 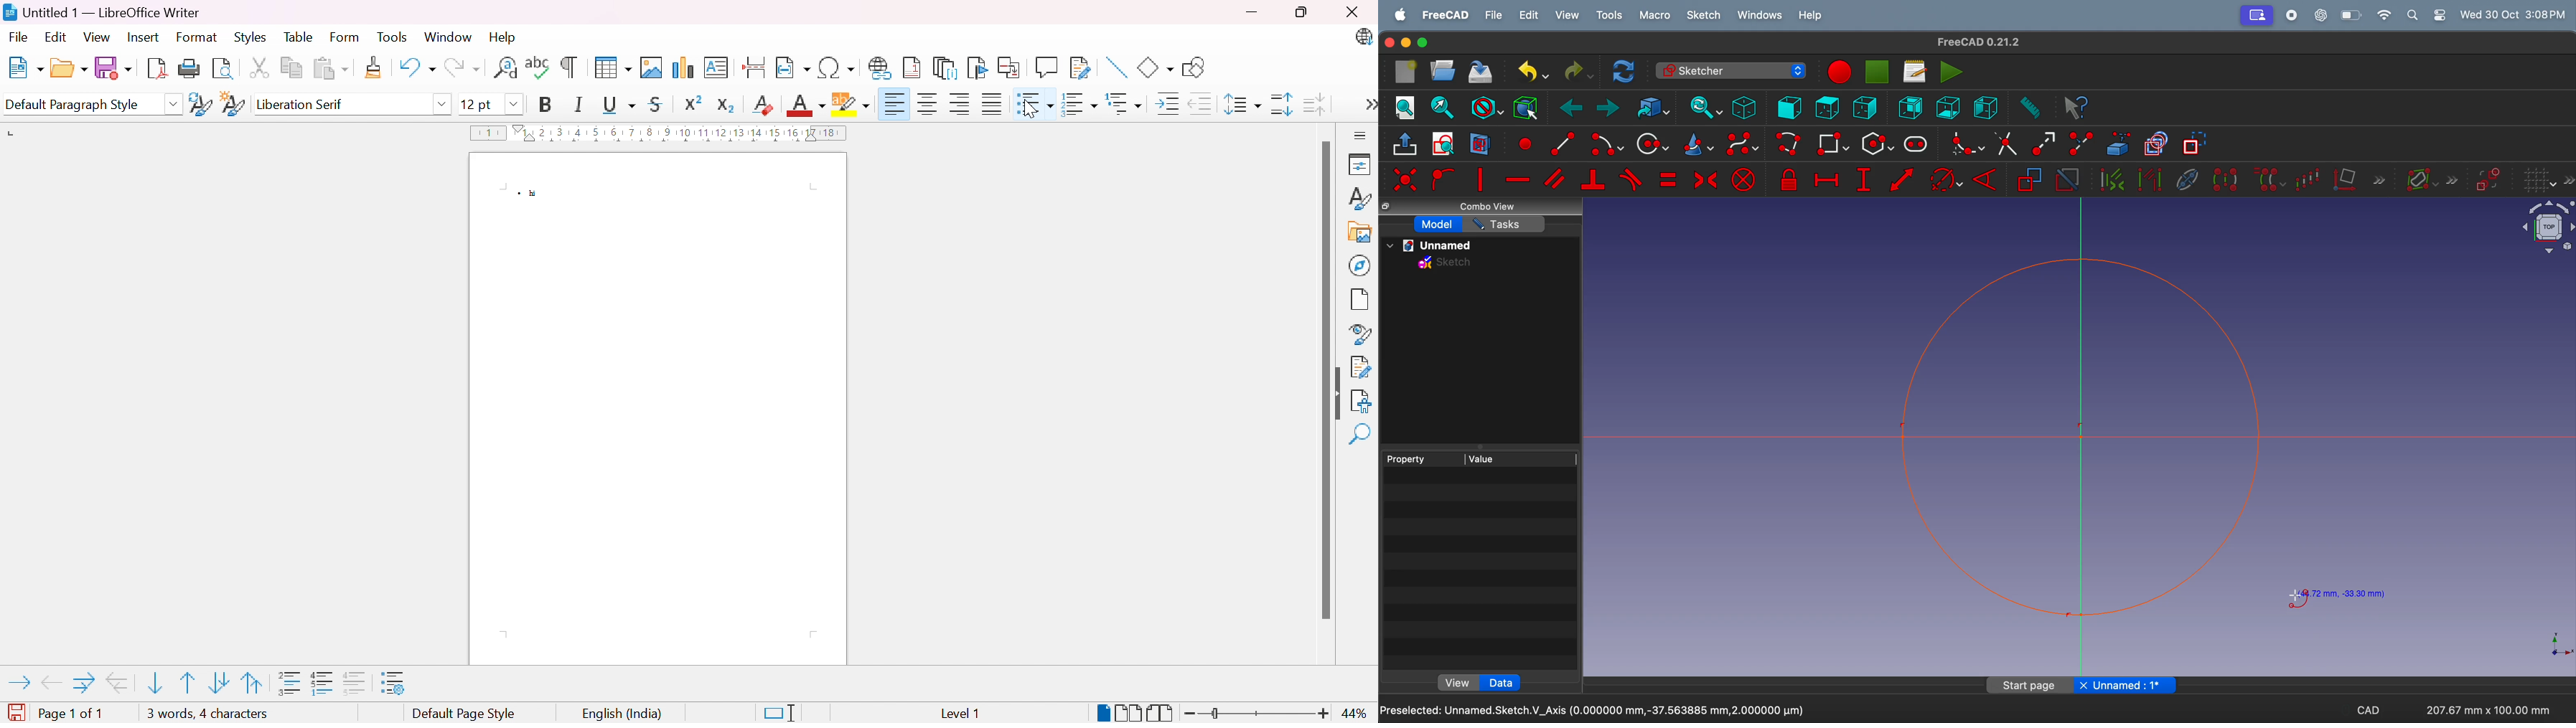 I want to click on search, so click(x=2412, y=15).